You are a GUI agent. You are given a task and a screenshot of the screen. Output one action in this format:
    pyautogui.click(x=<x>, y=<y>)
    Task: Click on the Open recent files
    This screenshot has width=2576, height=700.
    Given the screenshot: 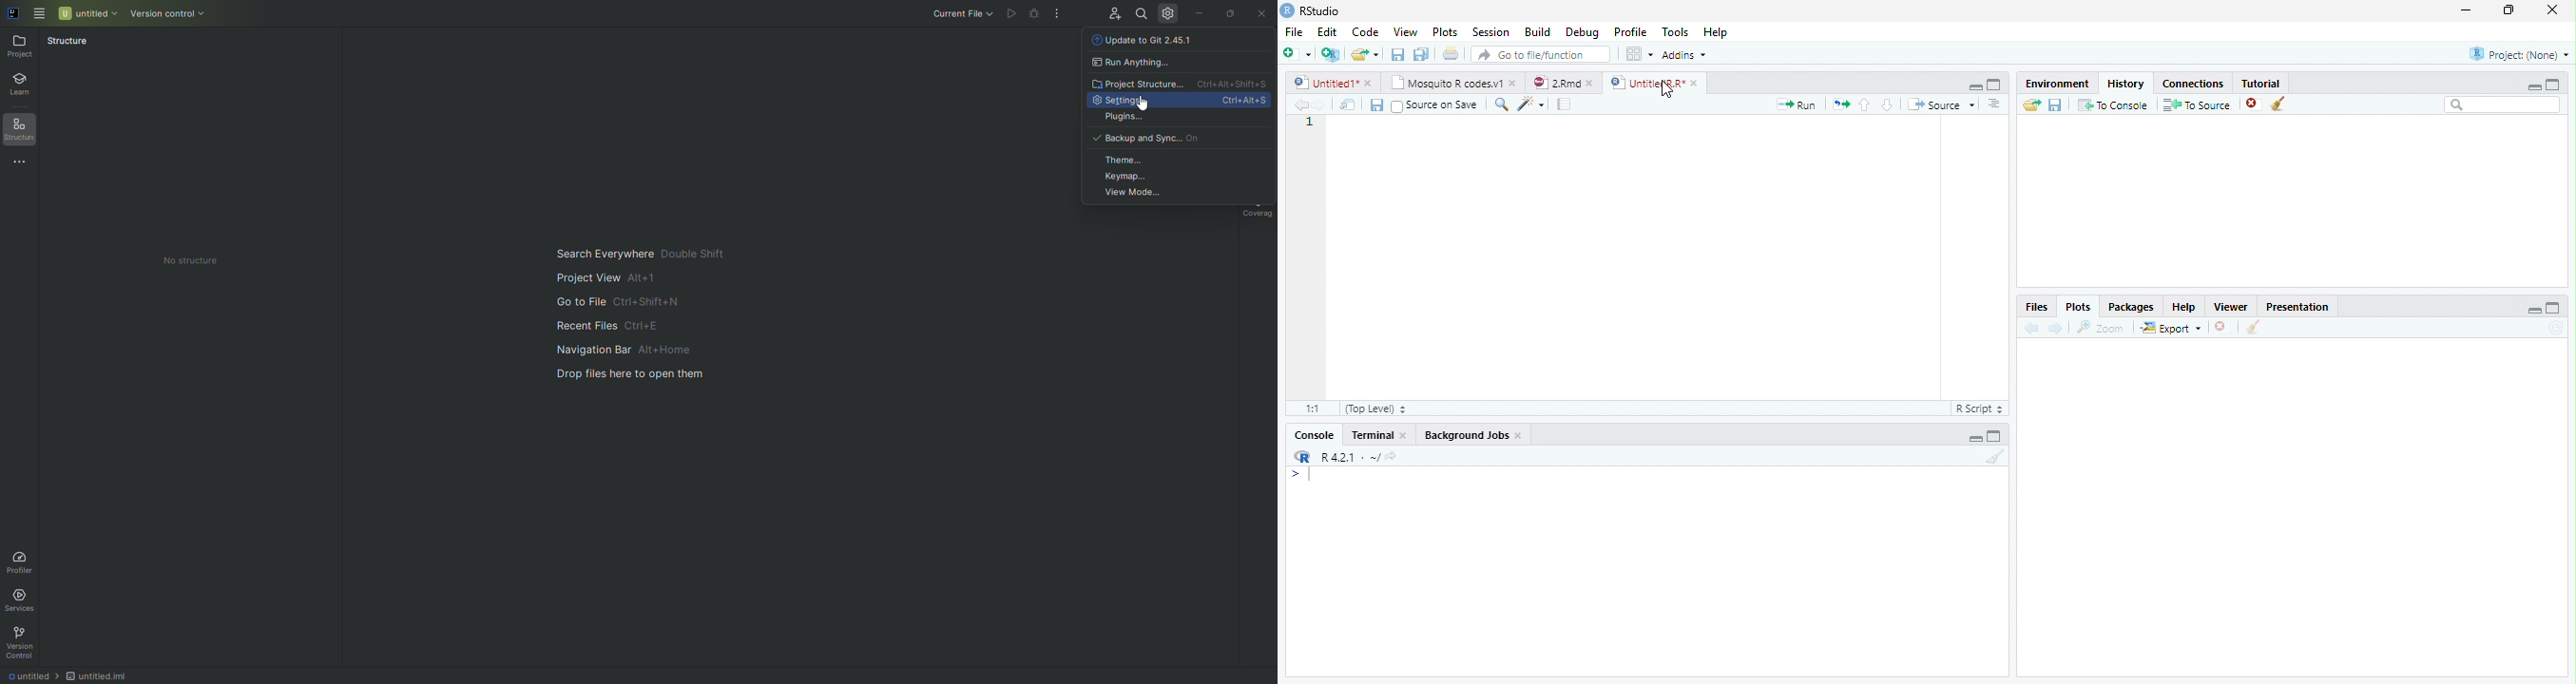 What is the action you would take?
    pyautogui.click(x=1375, y=54)
    